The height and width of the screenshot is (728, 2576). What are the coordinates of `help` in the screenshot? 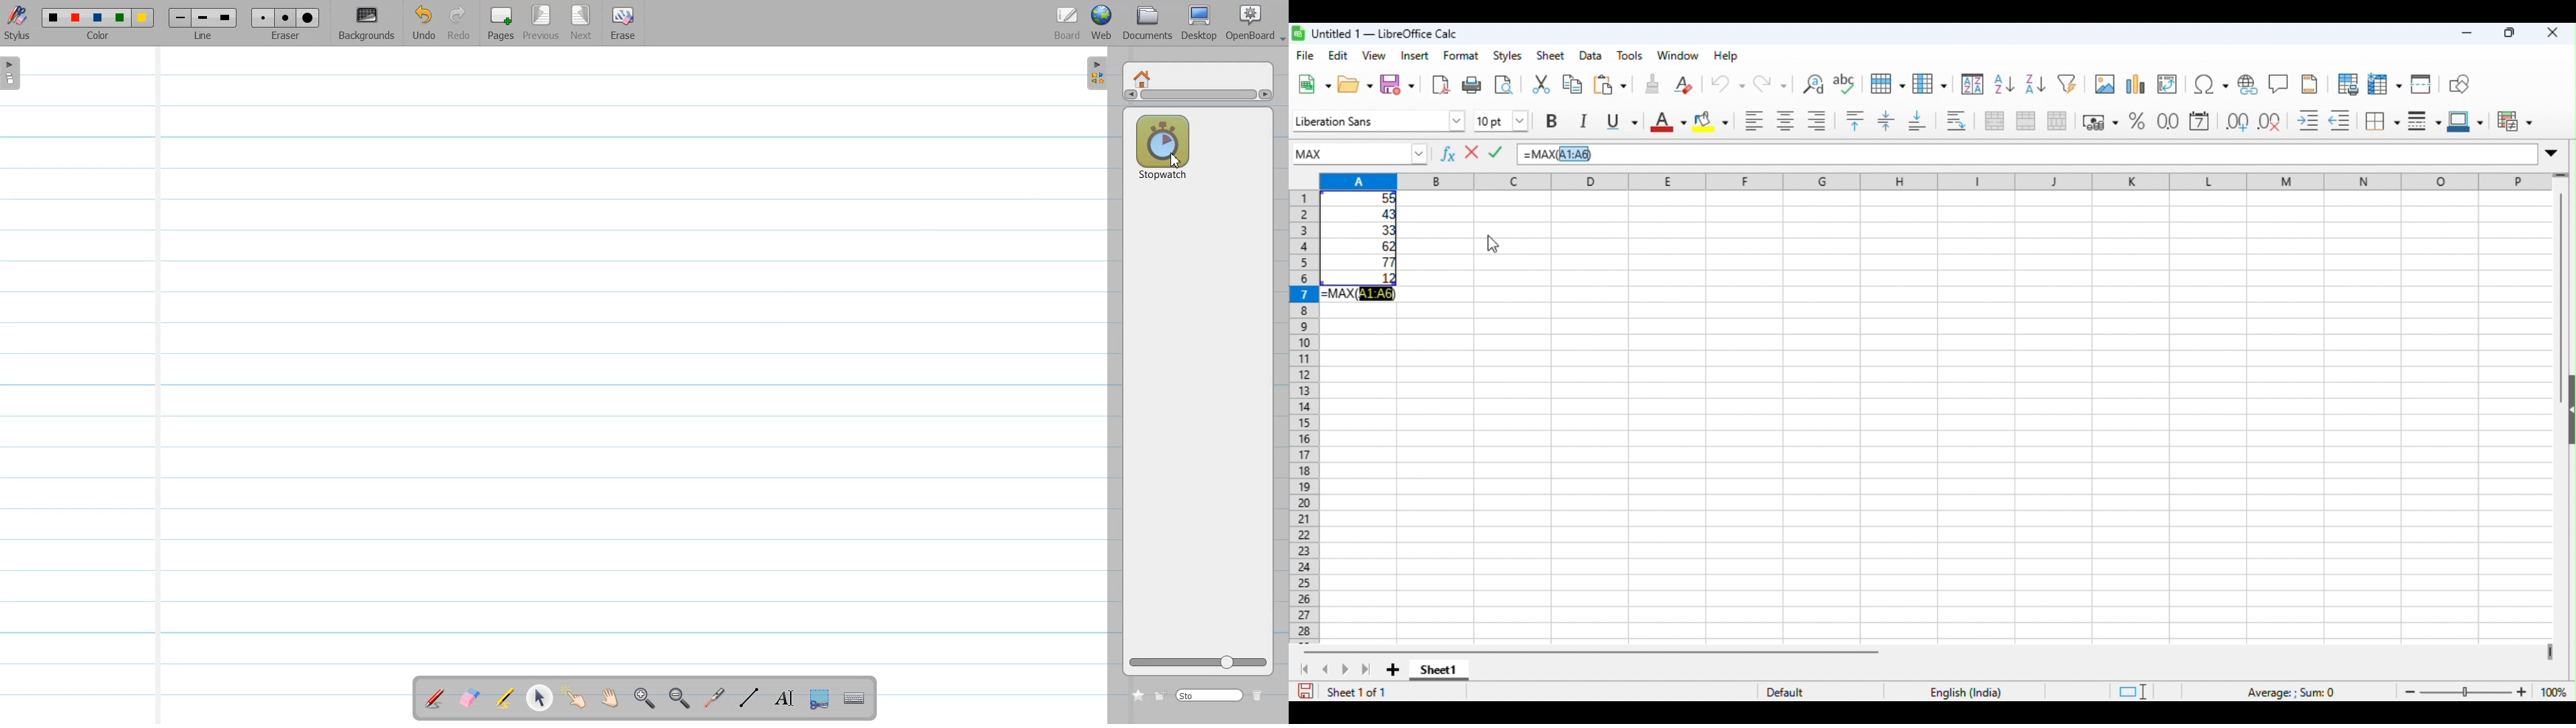 It's located at (1727, 56).